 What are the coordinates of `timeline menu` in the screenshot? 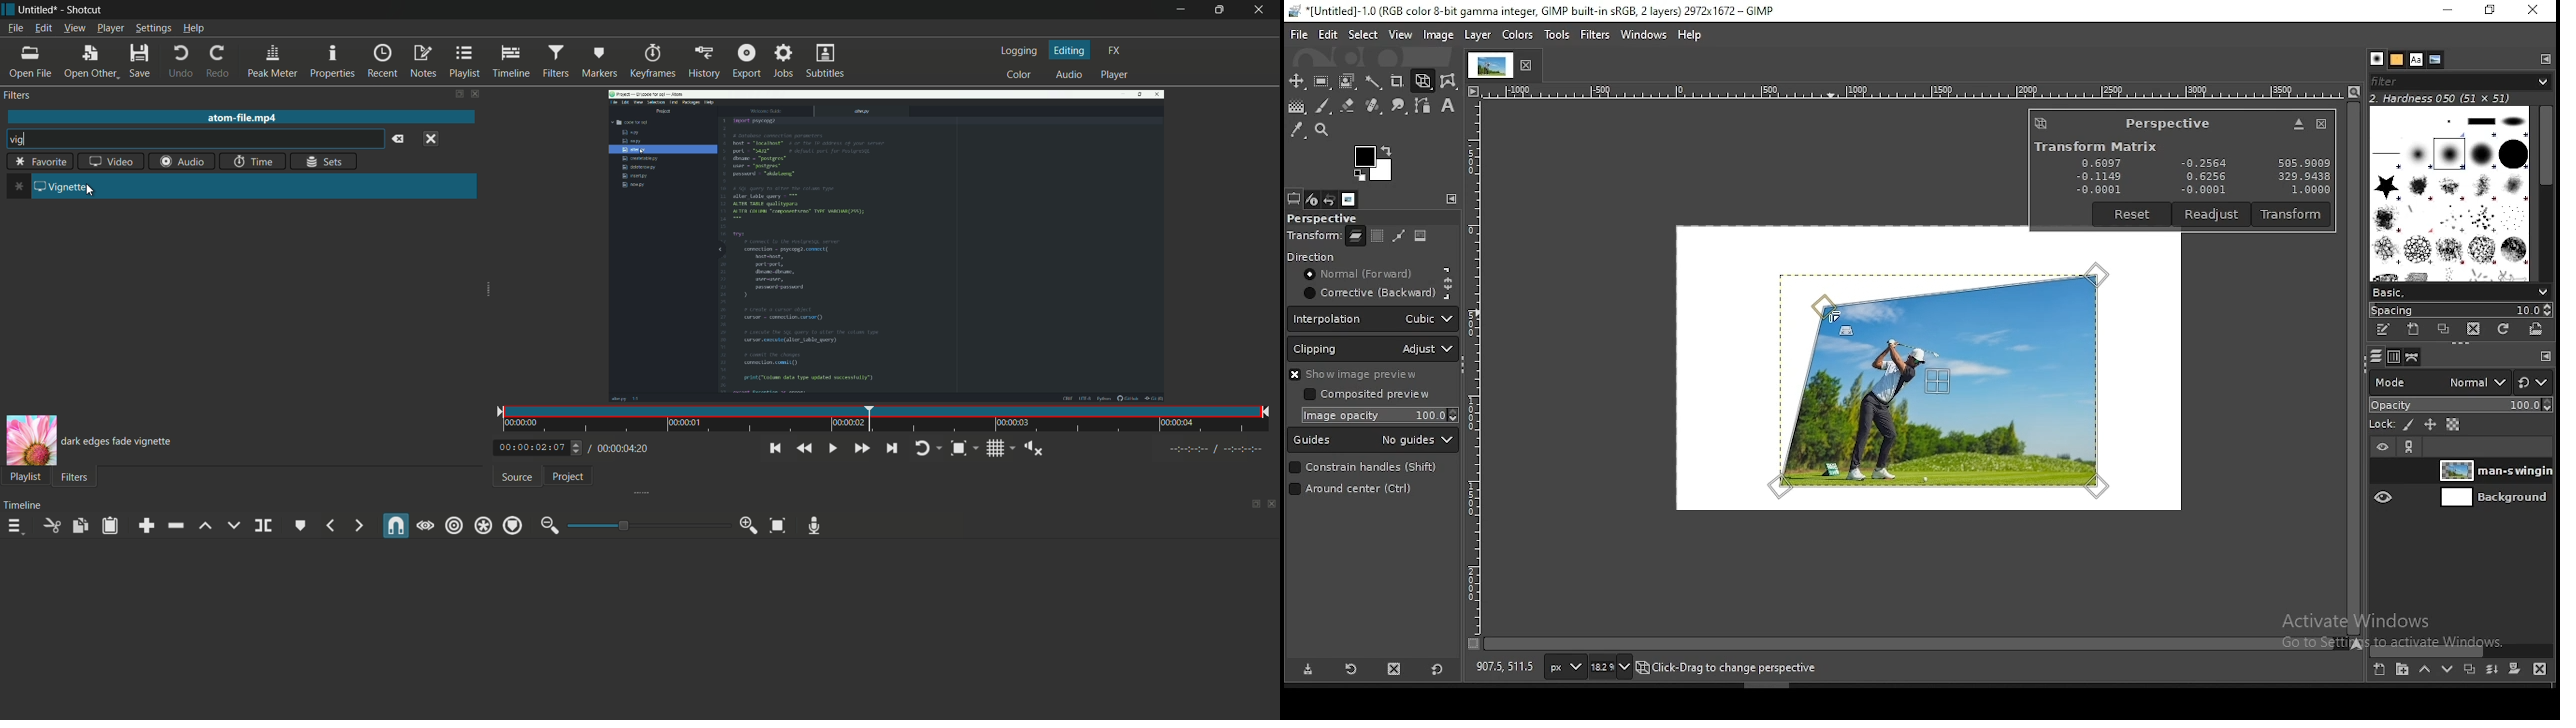 It's located at (14, 526).